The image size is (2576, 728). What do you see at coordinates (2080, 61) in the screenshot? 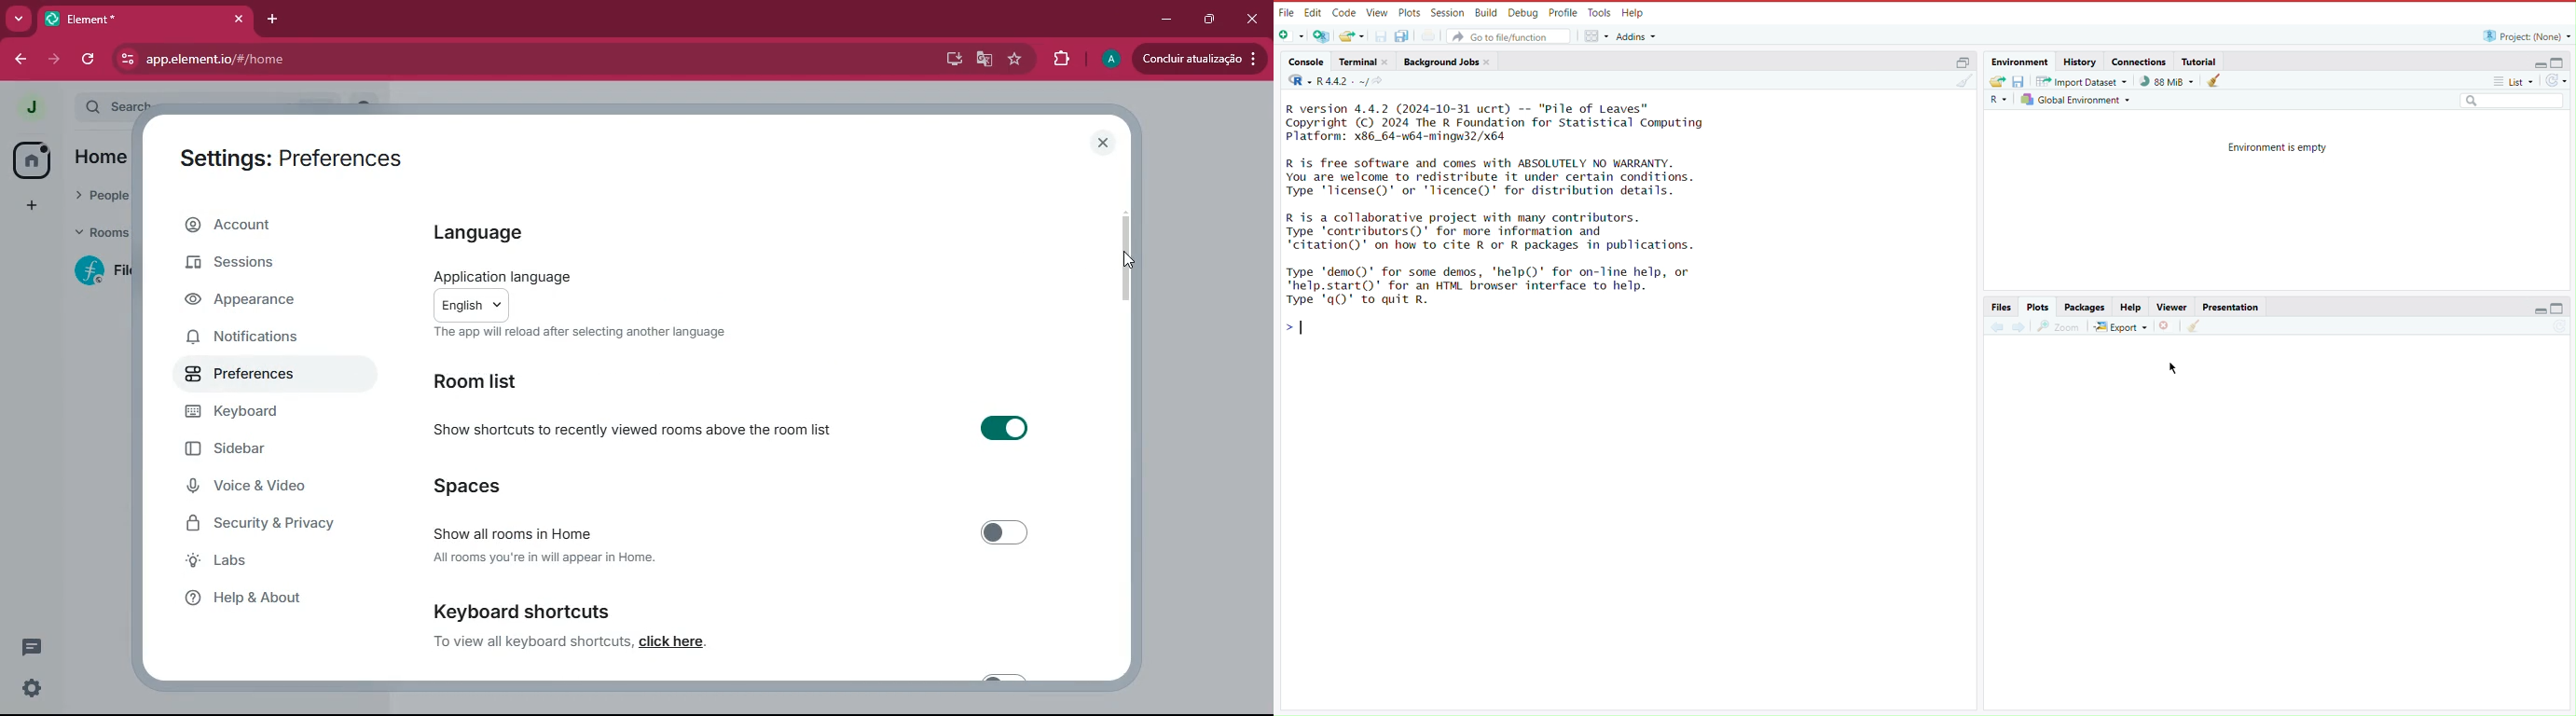
I see `History` at bounding box center [2080, 61].